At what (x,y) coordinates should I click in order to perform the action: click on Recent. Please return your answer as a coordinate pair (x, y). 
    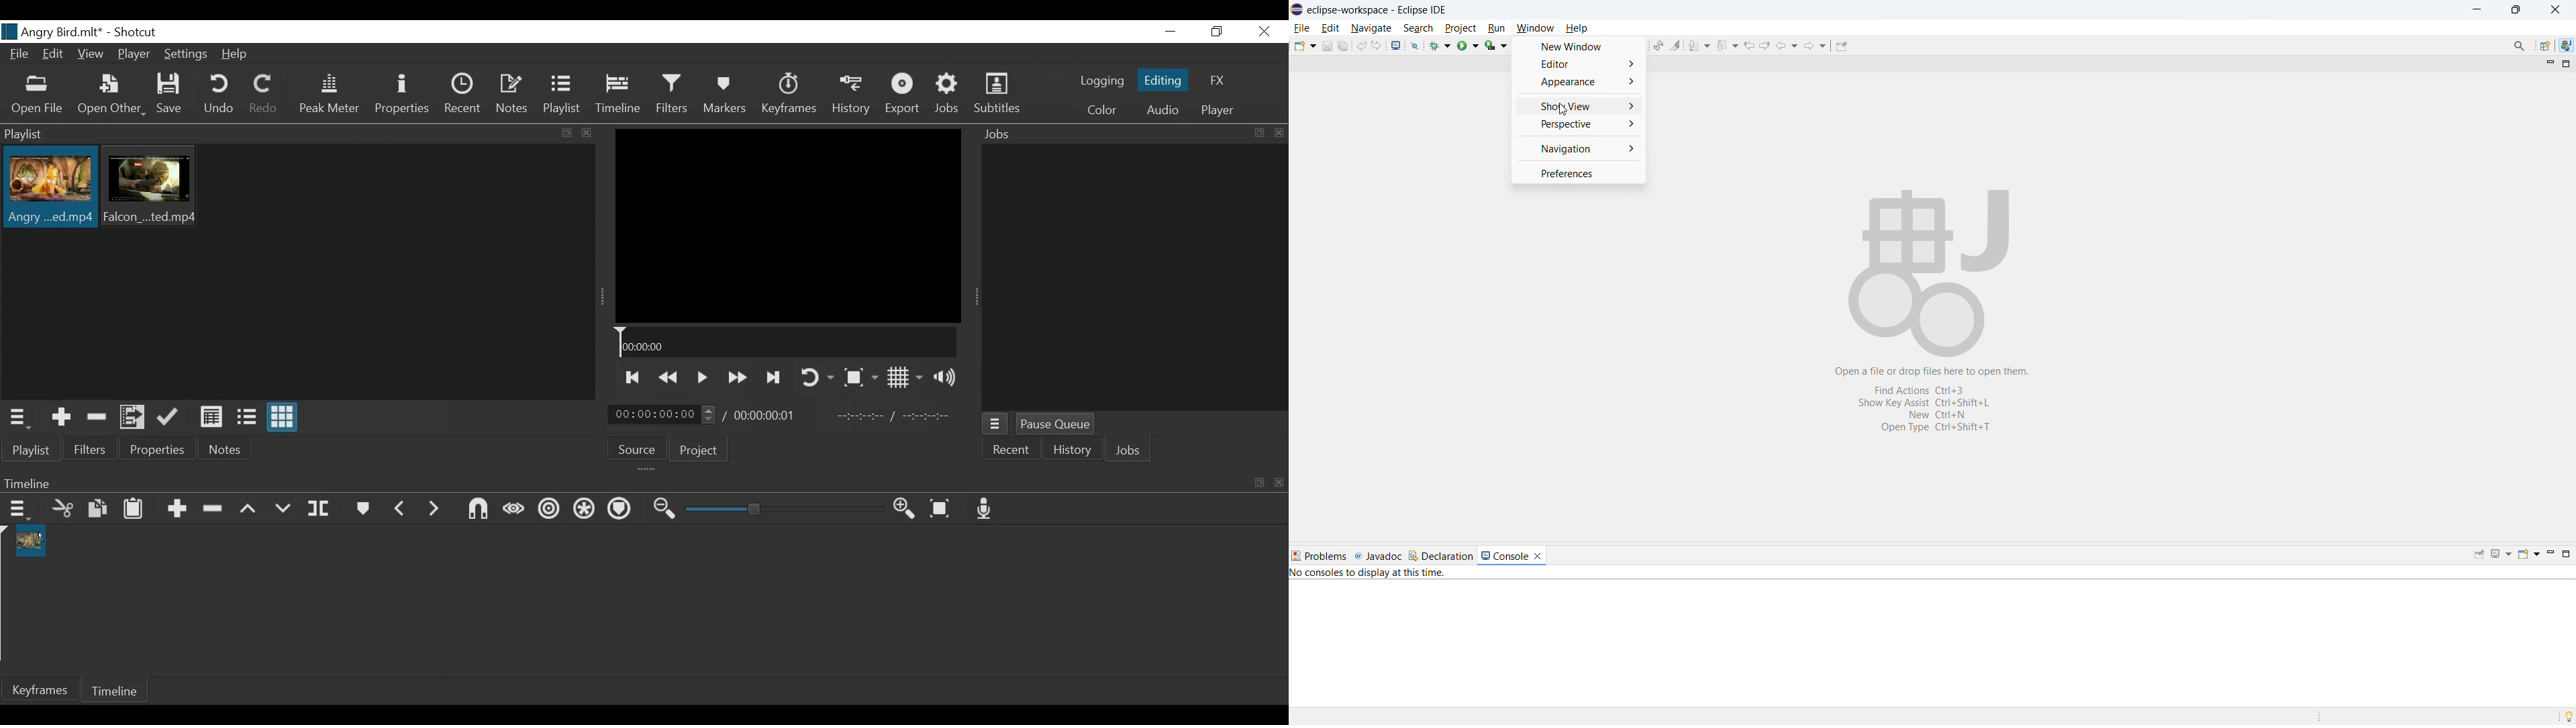
    Looking at the image, I should click on (462, 97).